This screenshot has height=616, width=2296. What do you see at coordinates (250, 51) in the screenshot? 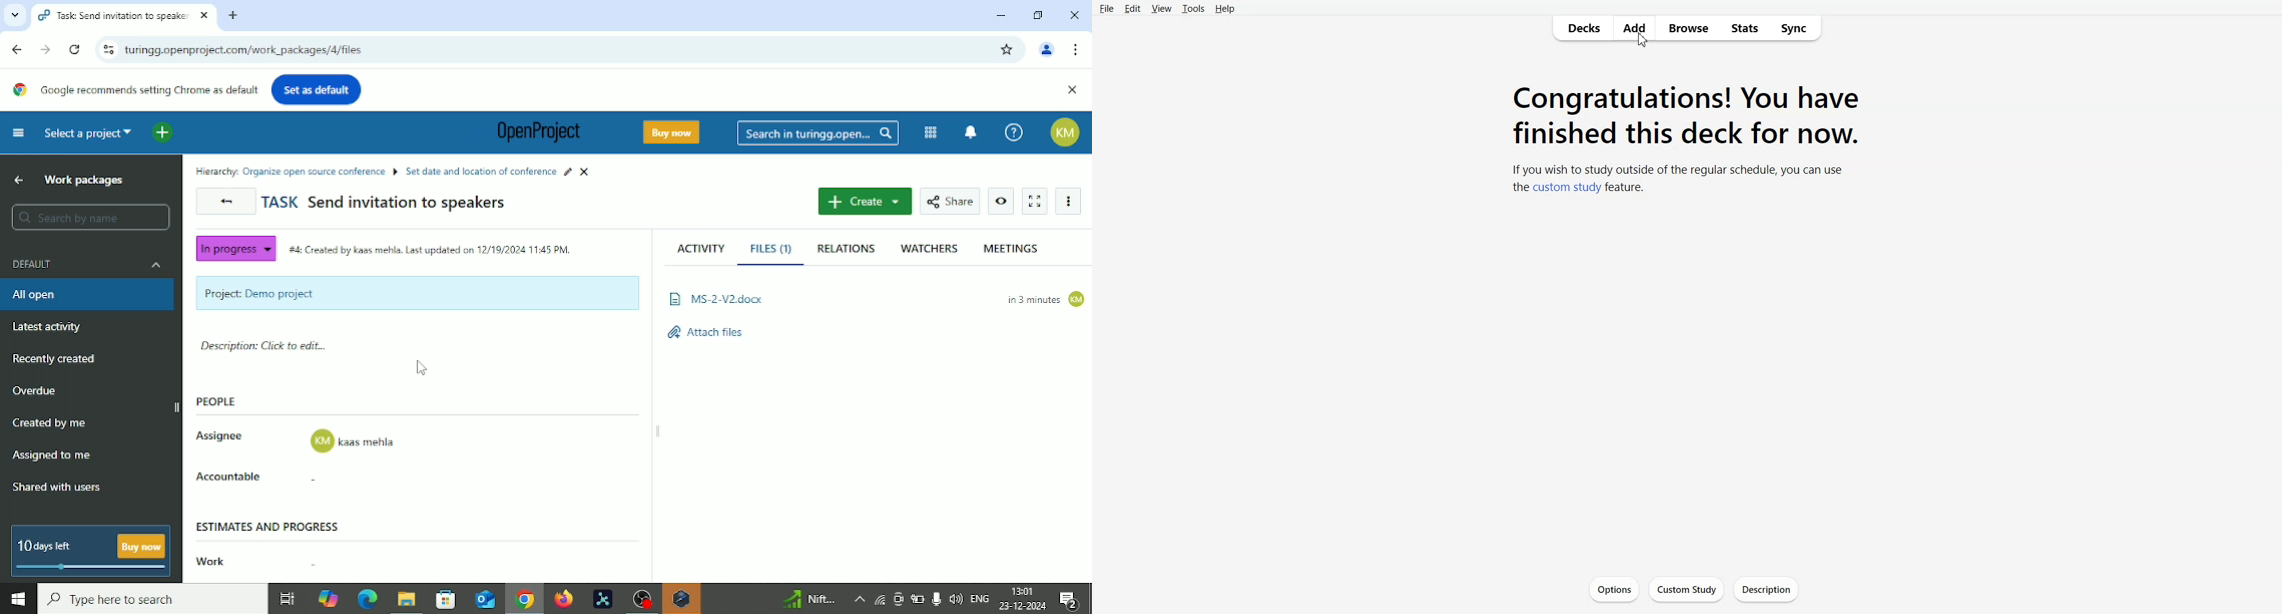
I see `turngg.openproject.com/work_packages/4/activity` at bounding box center [250, 51].